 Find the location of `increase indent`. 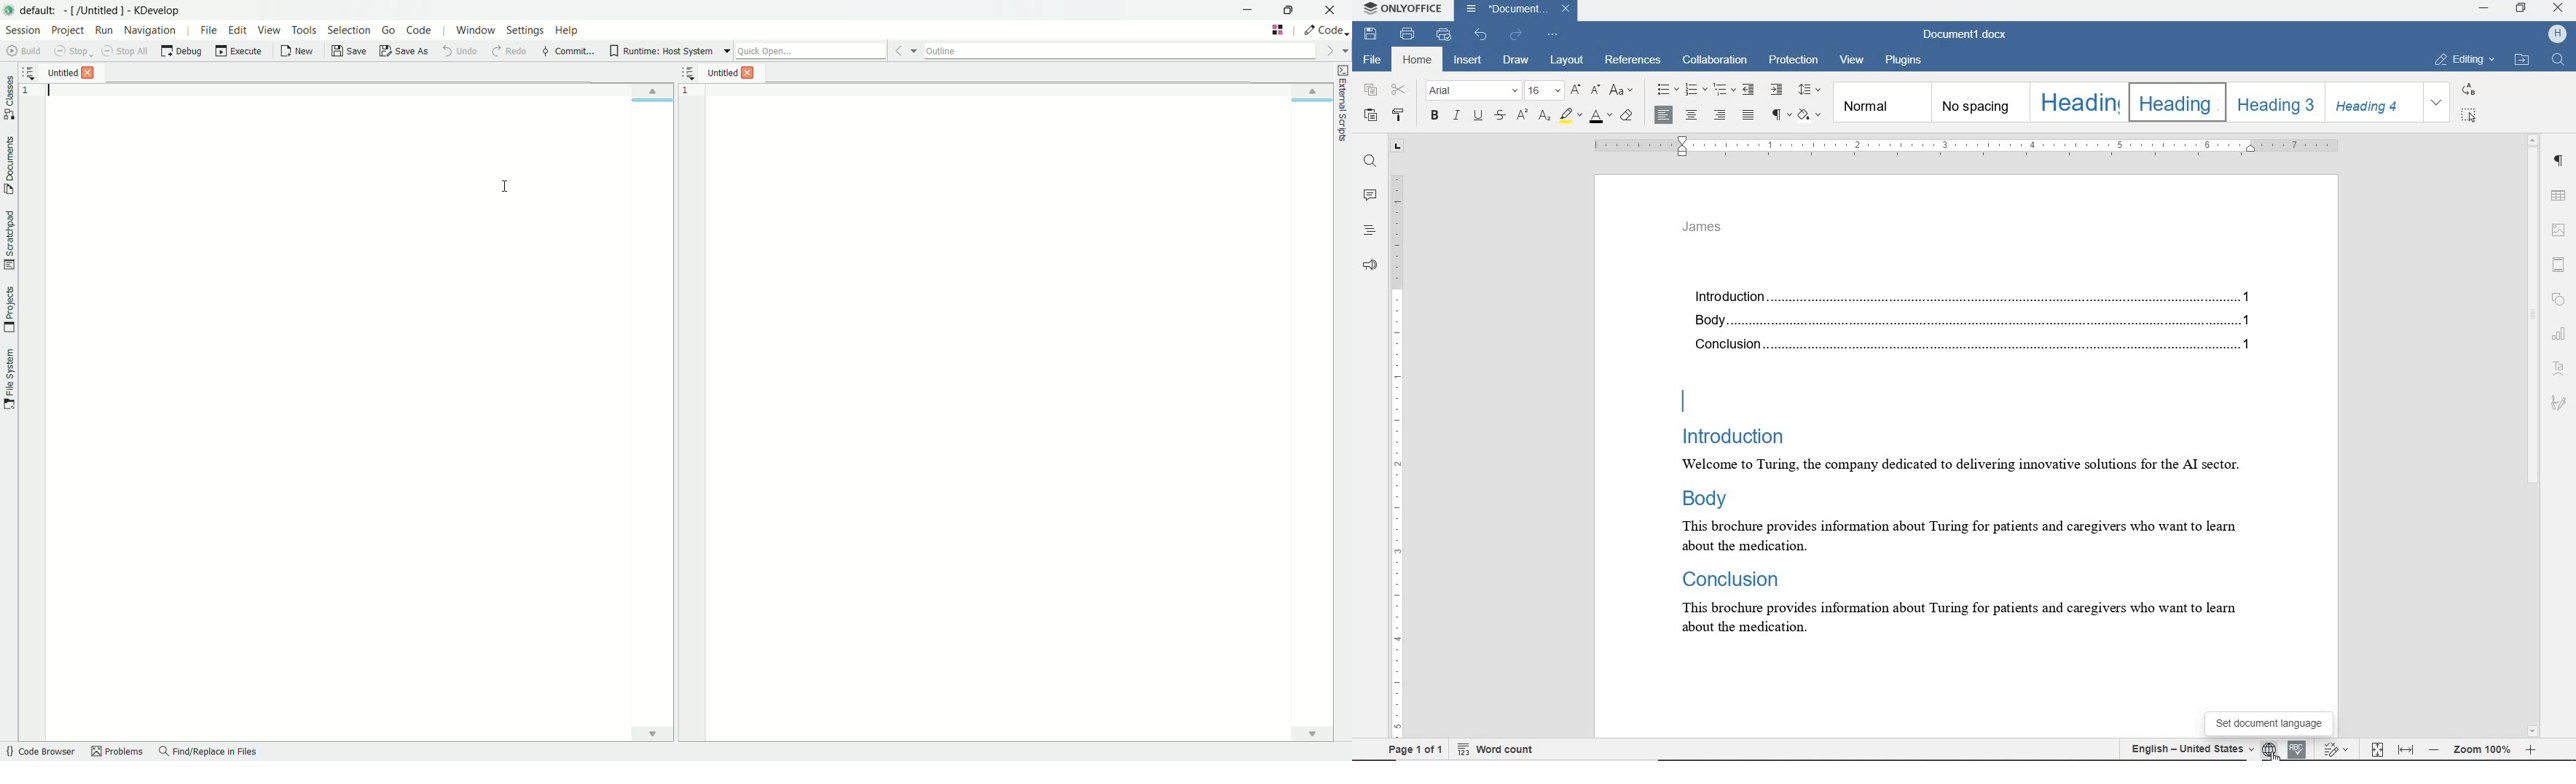

increase indent is located at coordinates (1775, 88).